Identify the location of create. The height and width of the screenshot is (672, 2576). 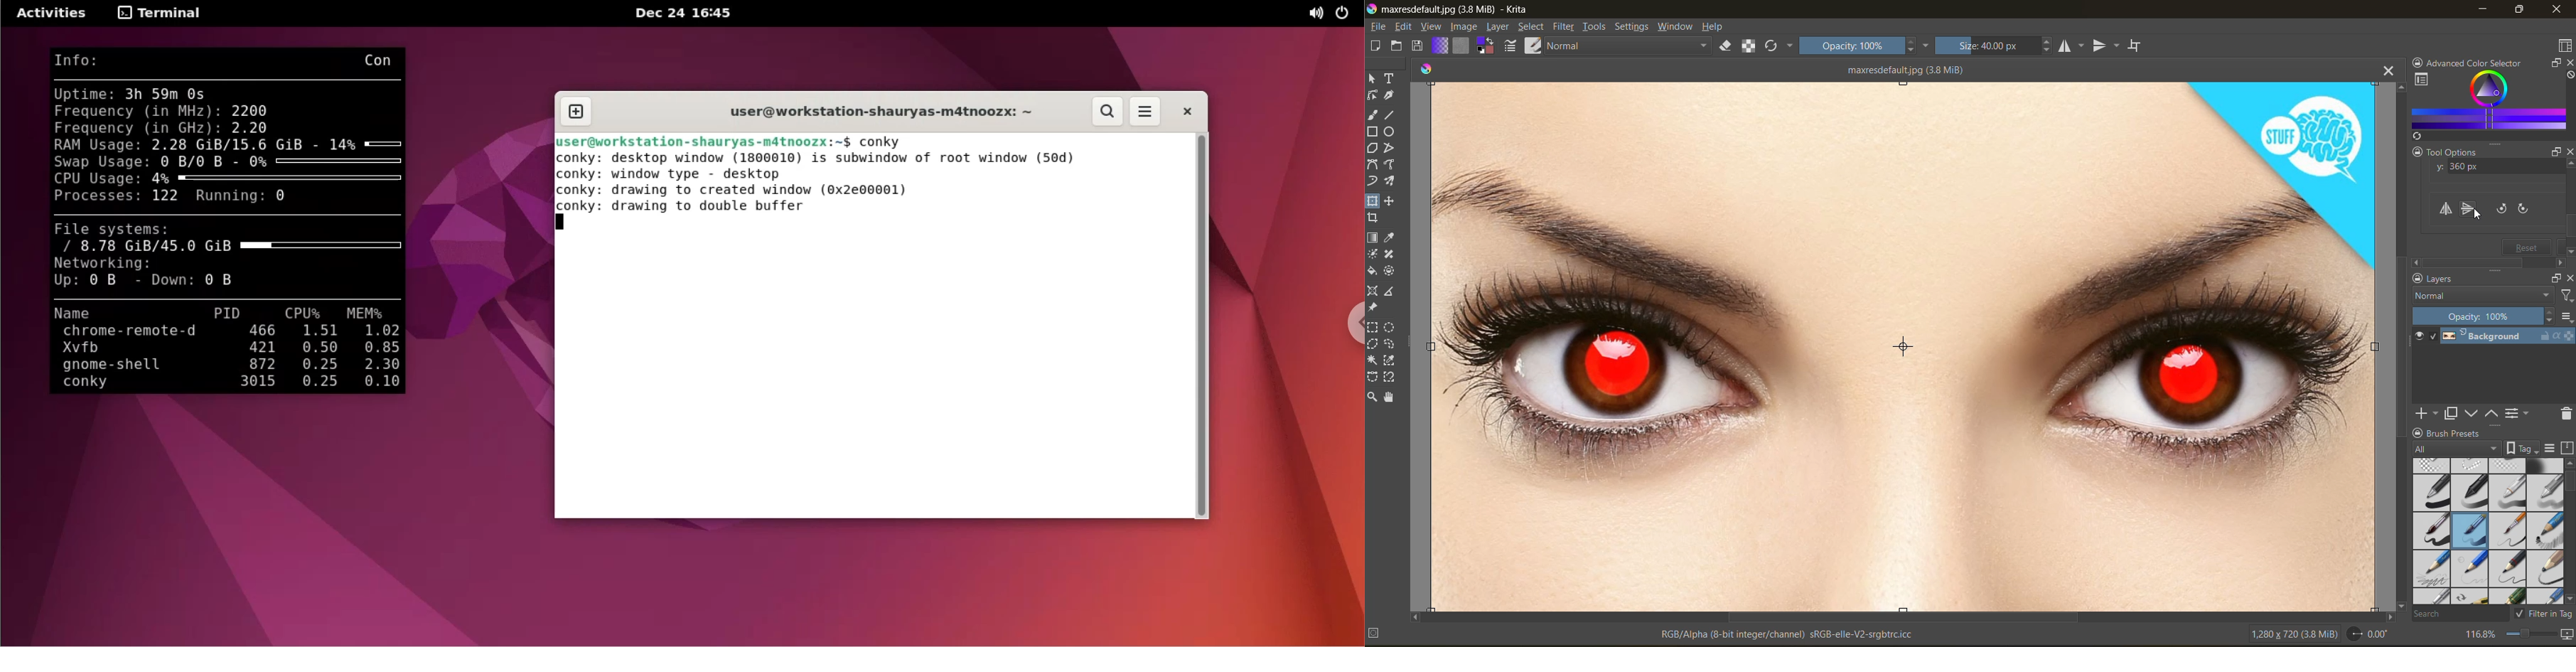
(1376, 46).